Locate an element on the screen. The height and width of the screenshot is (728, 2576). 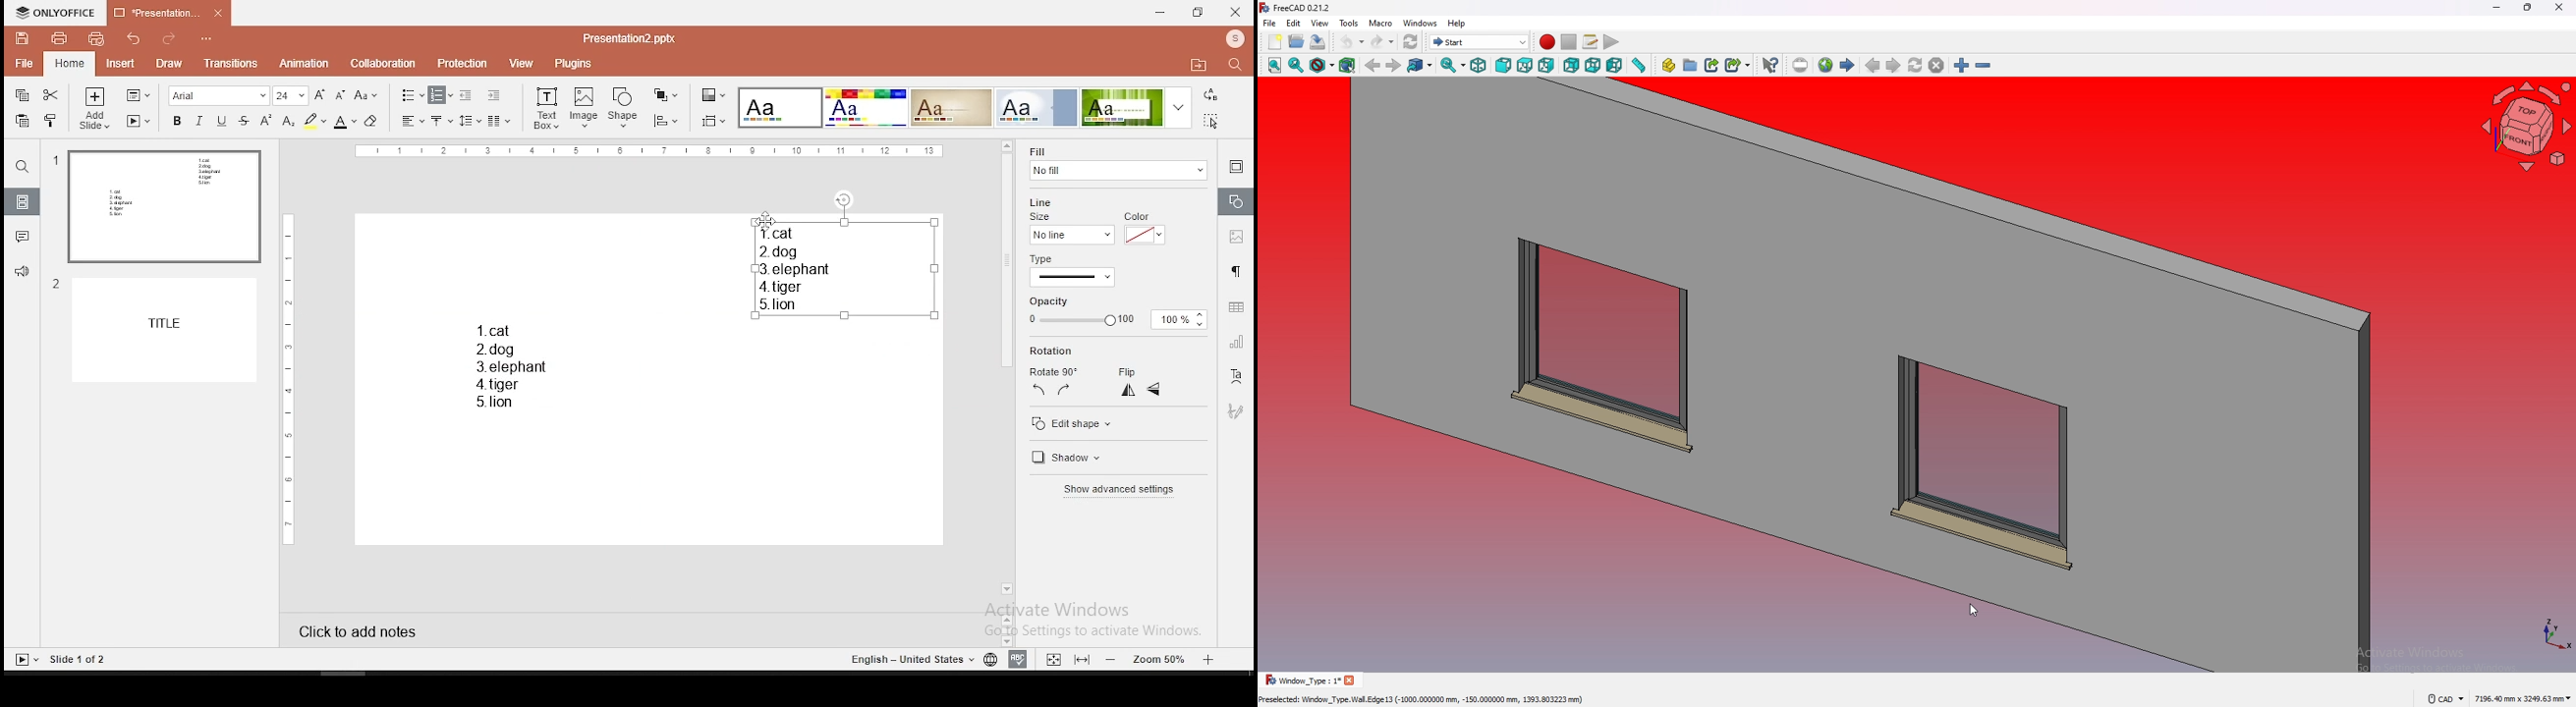
zoom out is located at coordinates (1983, 66).